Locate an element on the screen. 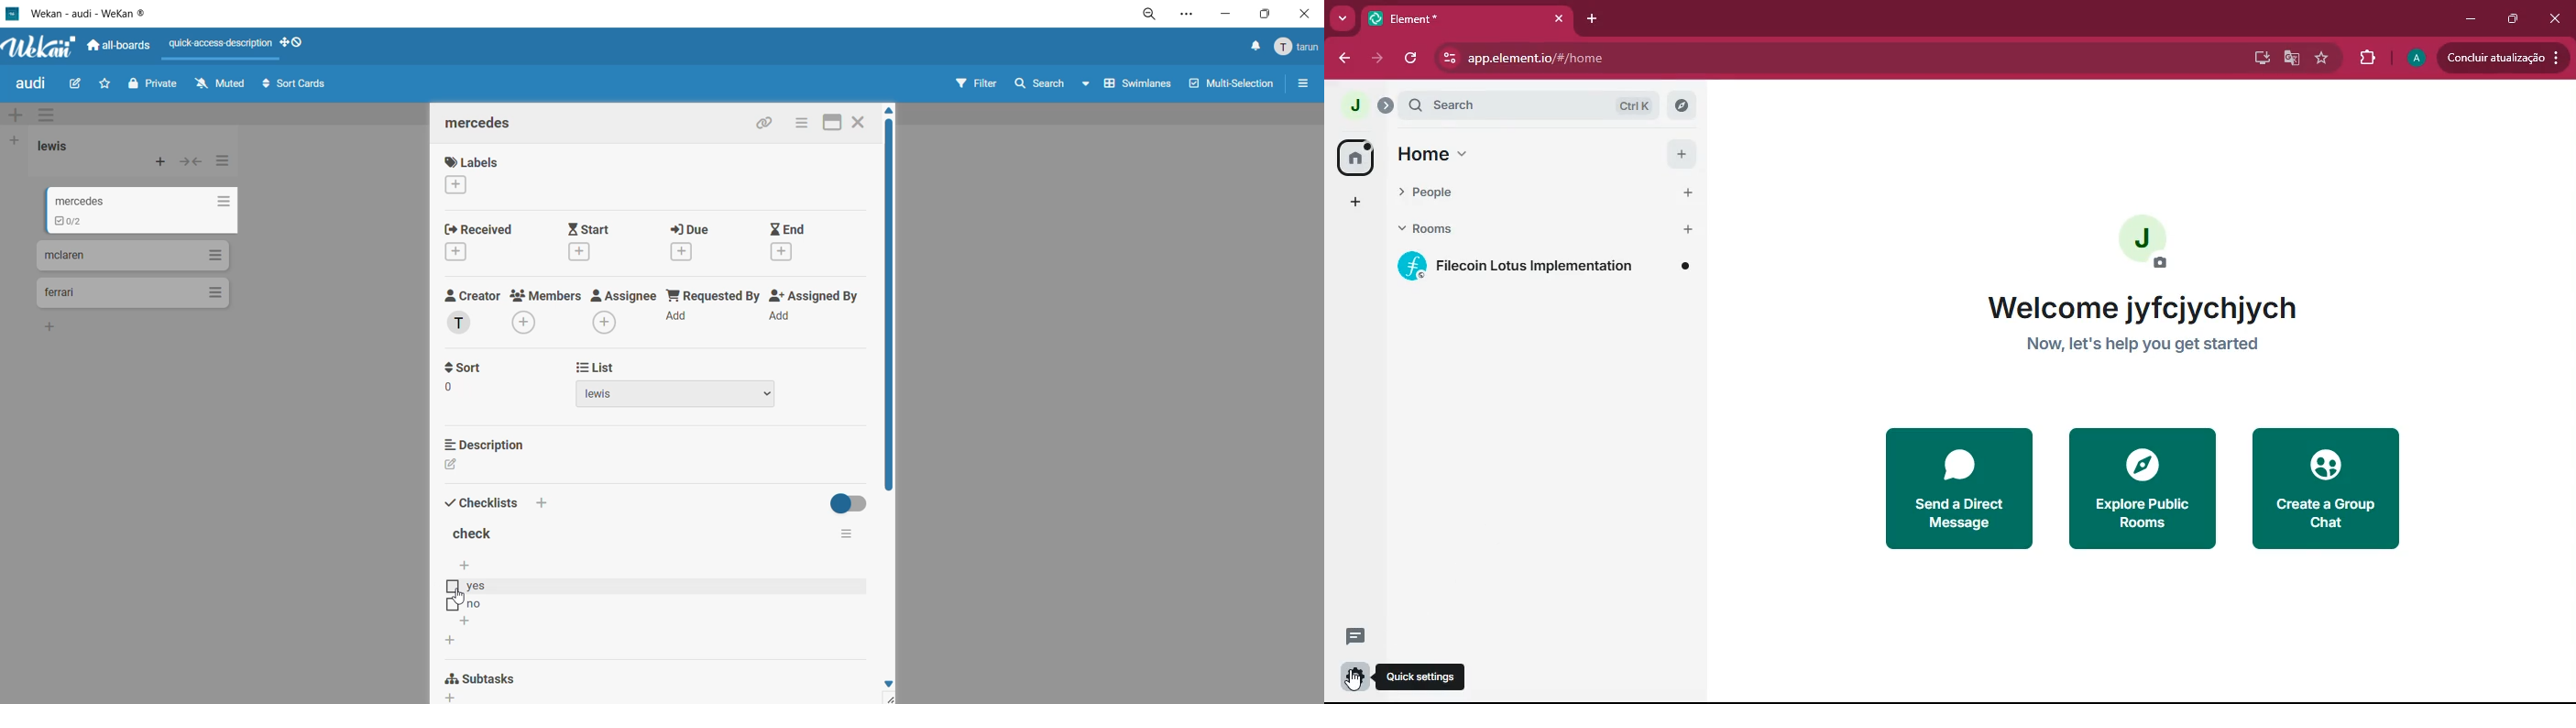  card actions is located at coordinates (806, 124).